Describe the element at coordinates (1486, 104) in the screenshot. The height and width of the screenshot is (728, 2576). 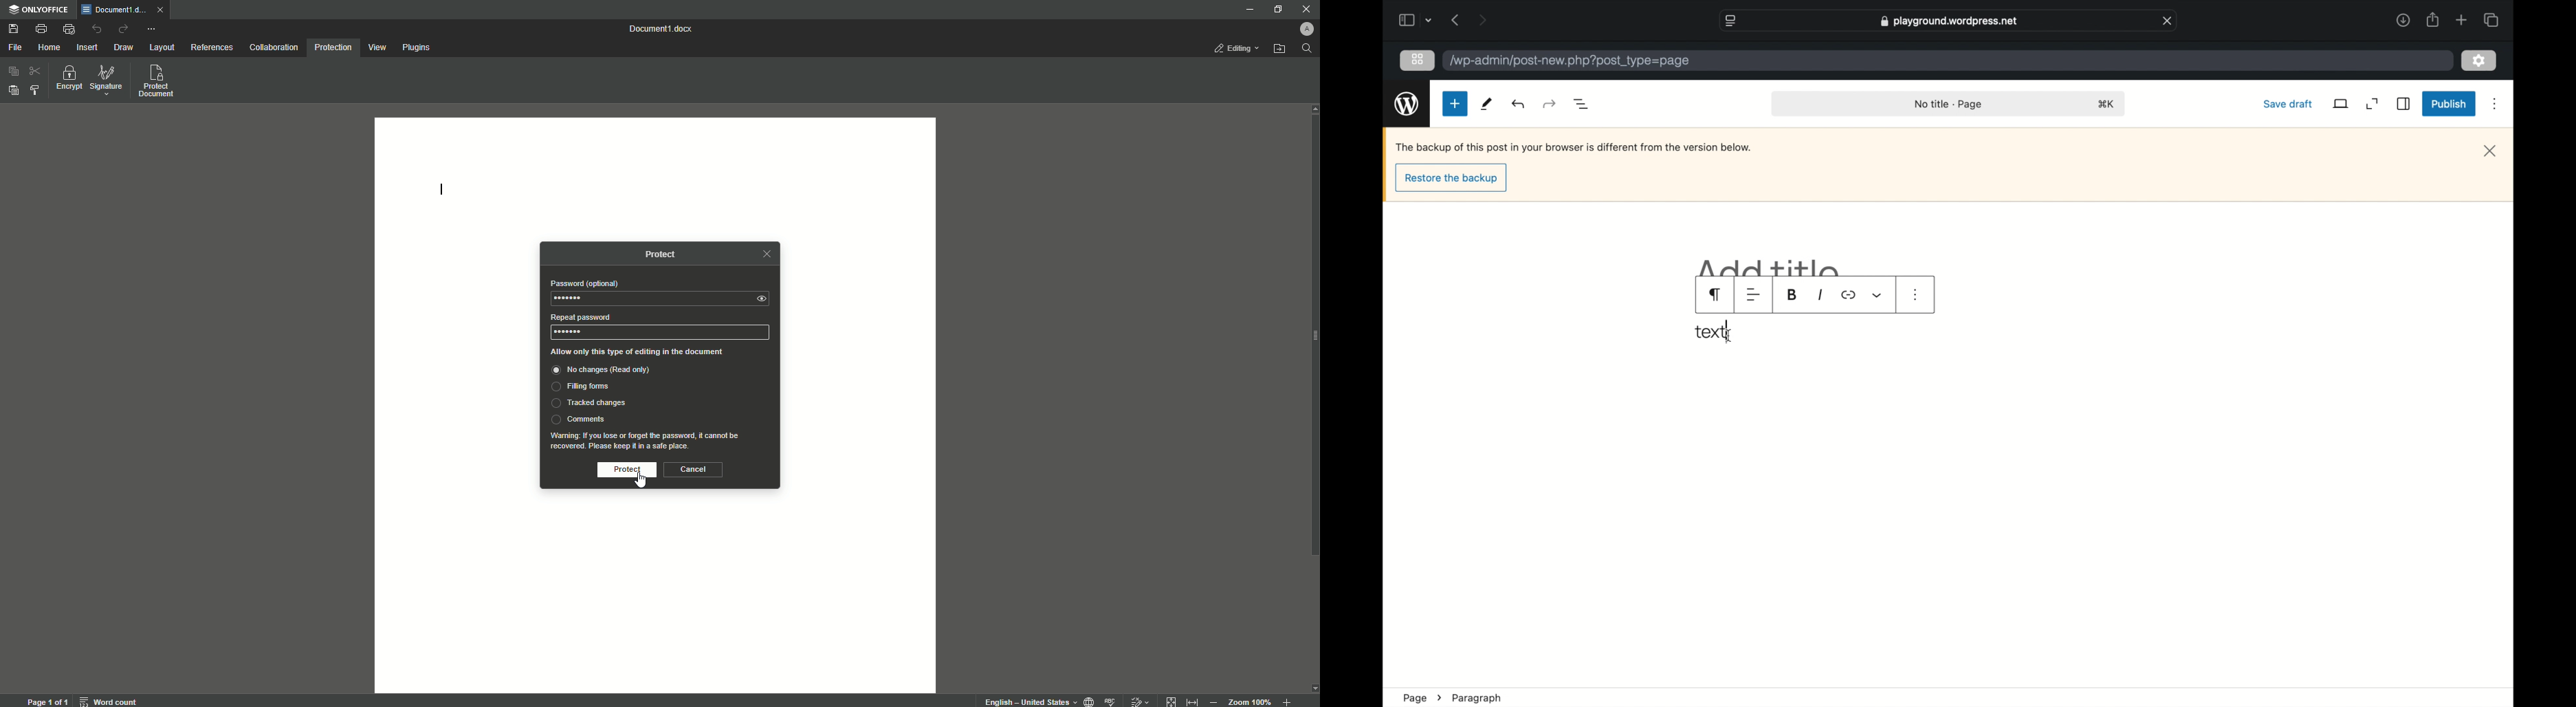
I see `tools` at that location.